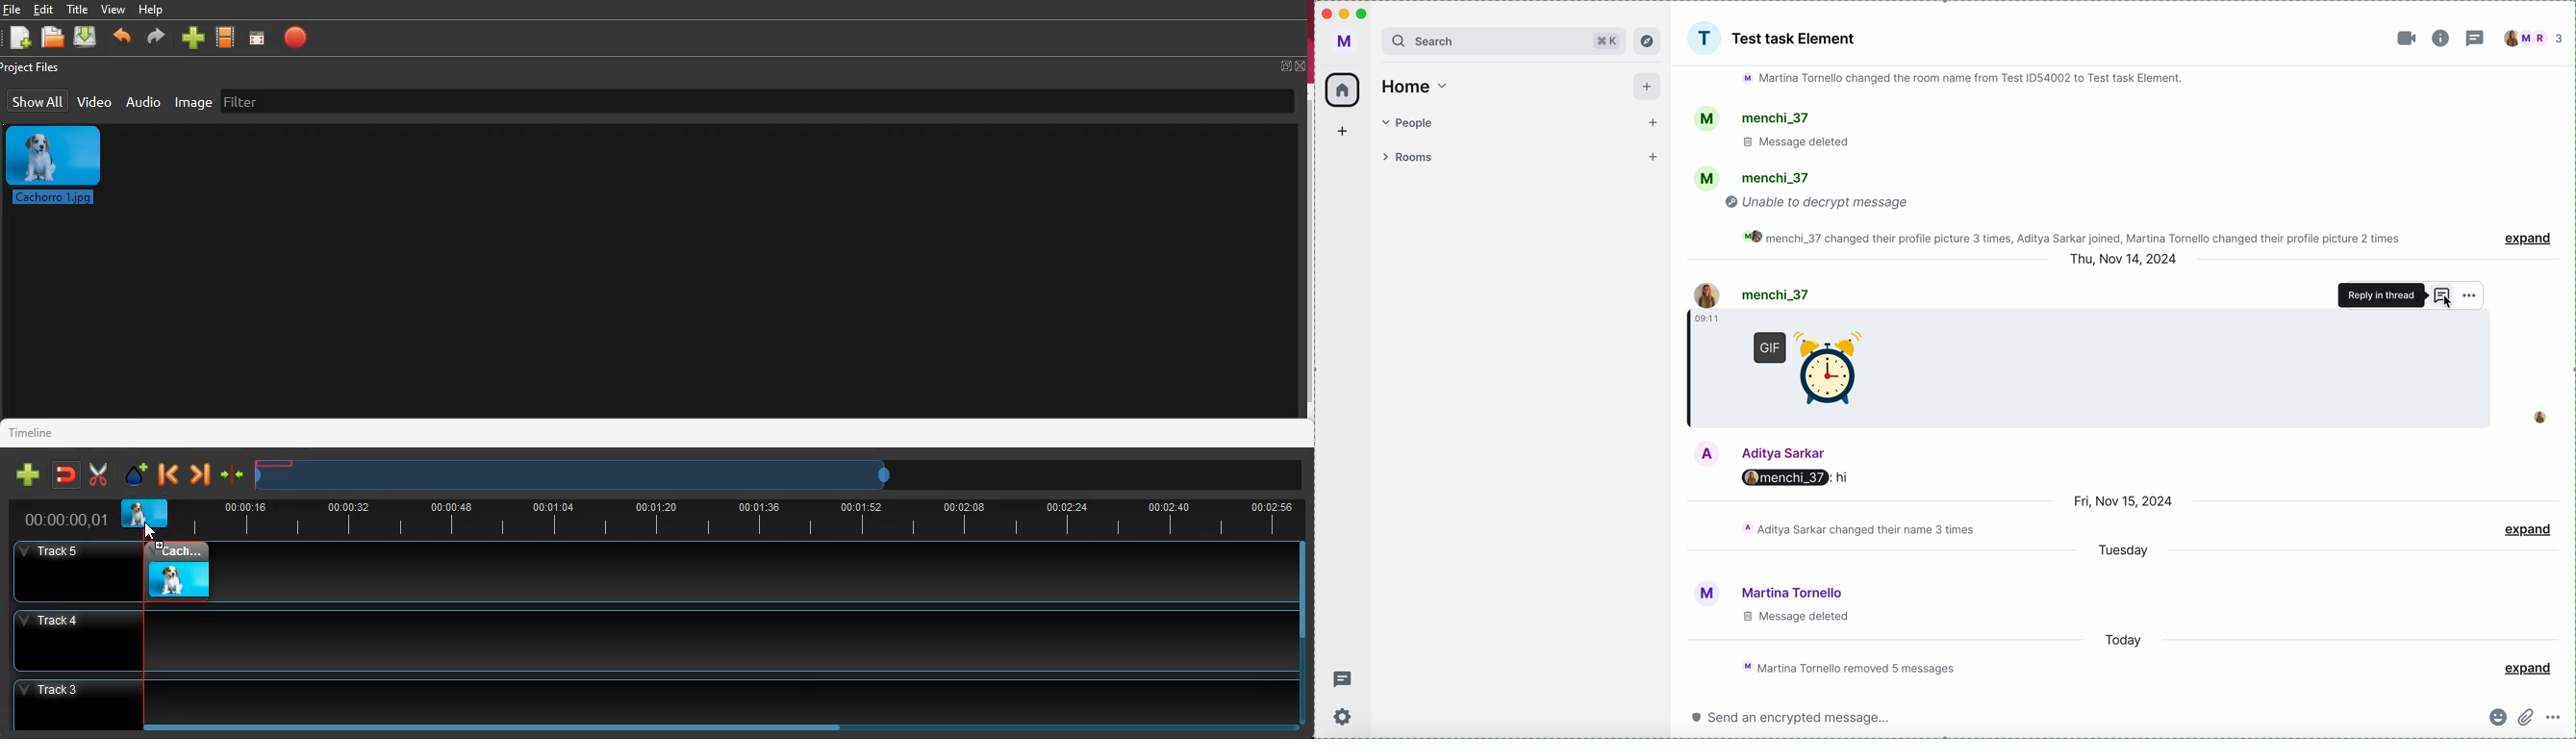 The width and height of the screenshot is (2576, 756). I want to click on show all, so click(38, 101).